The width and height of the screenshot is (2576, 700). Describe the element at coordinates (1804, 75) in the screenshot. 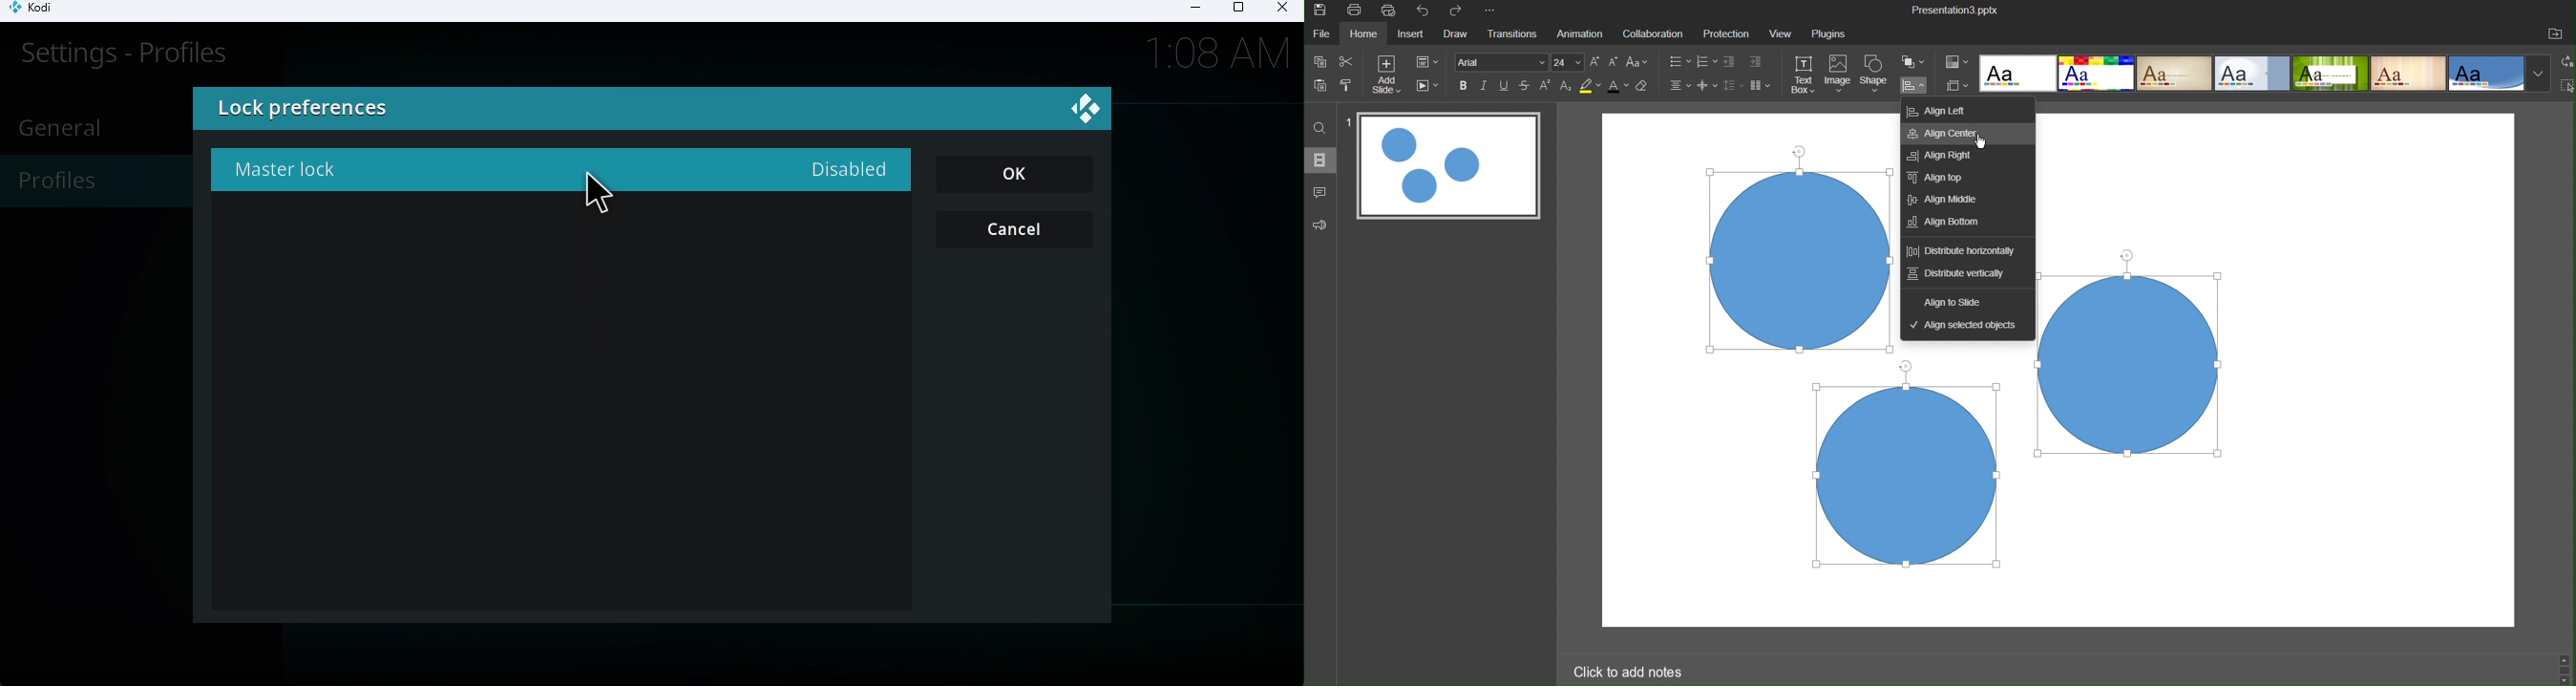

I see `Text Box` at that location.